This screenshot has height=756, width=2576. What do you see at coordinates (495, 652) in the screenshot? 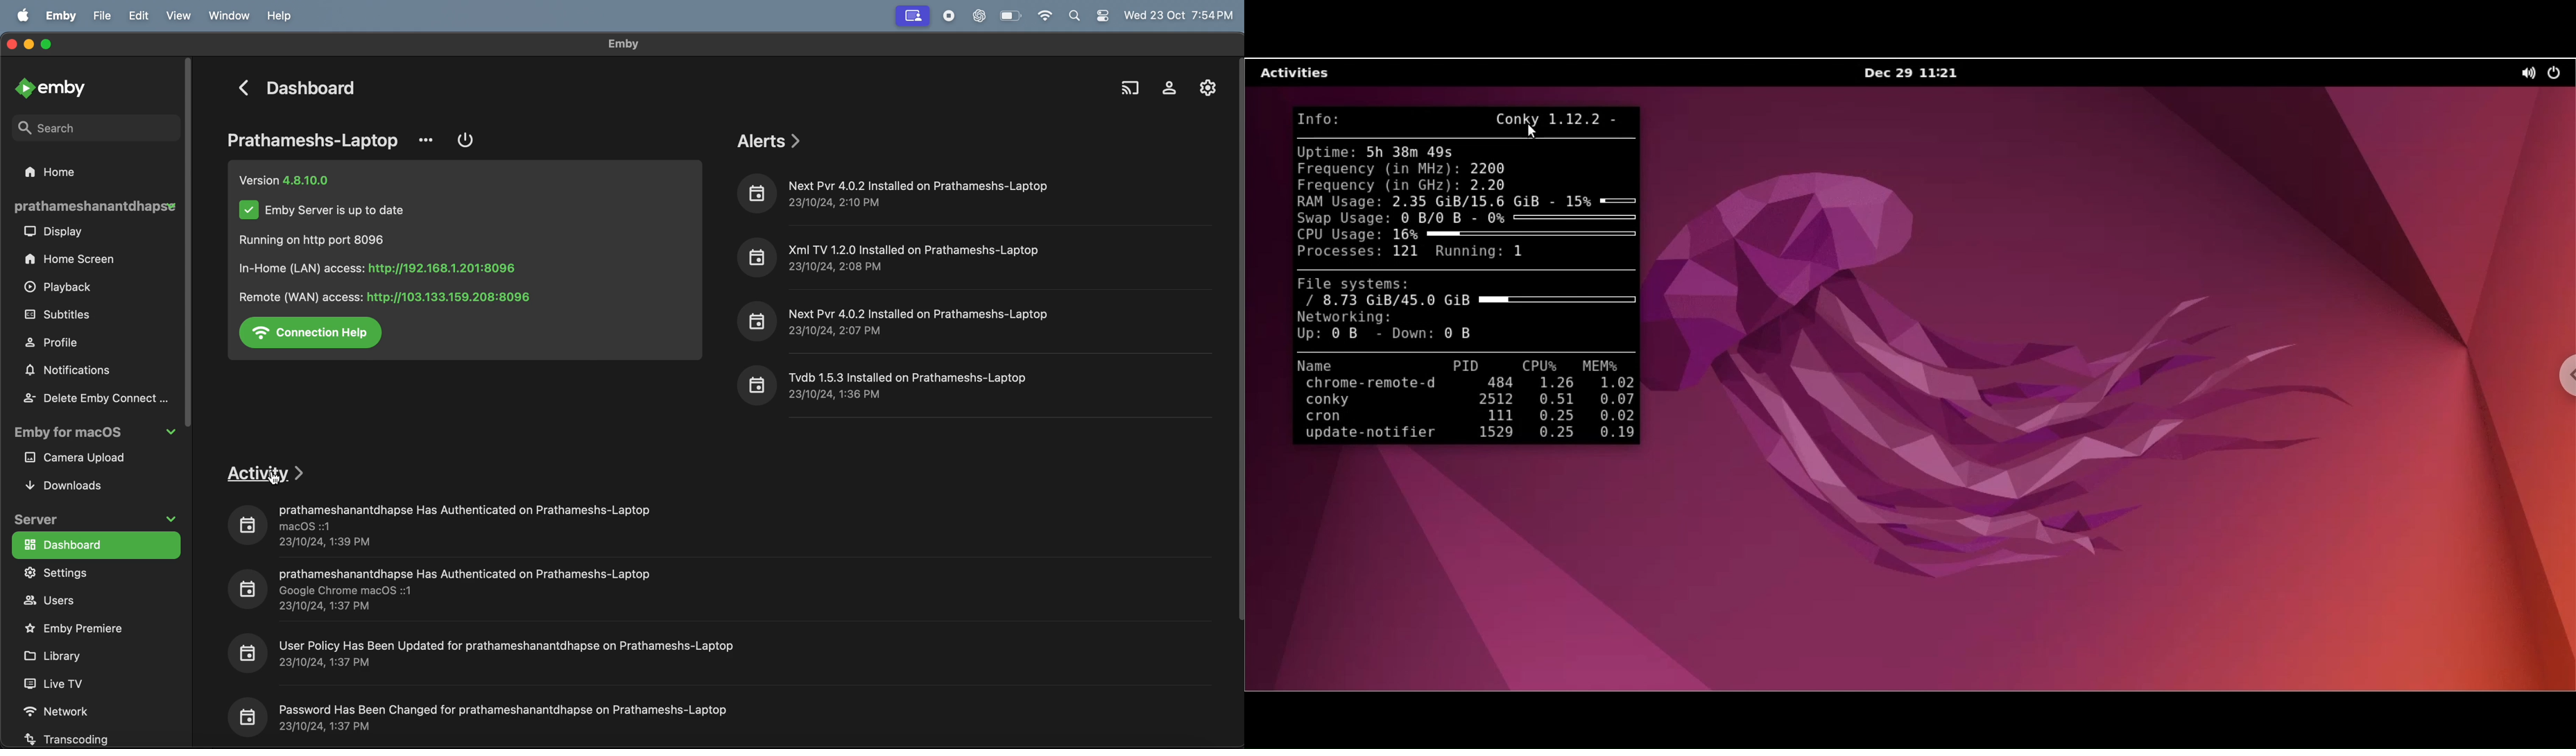
I see `5 User Policy Has Been Updated for prathameshanantdhapse on Prathameshs-Laptop
23/10/24, 1:37 PM` at bounding box center [495, 652].